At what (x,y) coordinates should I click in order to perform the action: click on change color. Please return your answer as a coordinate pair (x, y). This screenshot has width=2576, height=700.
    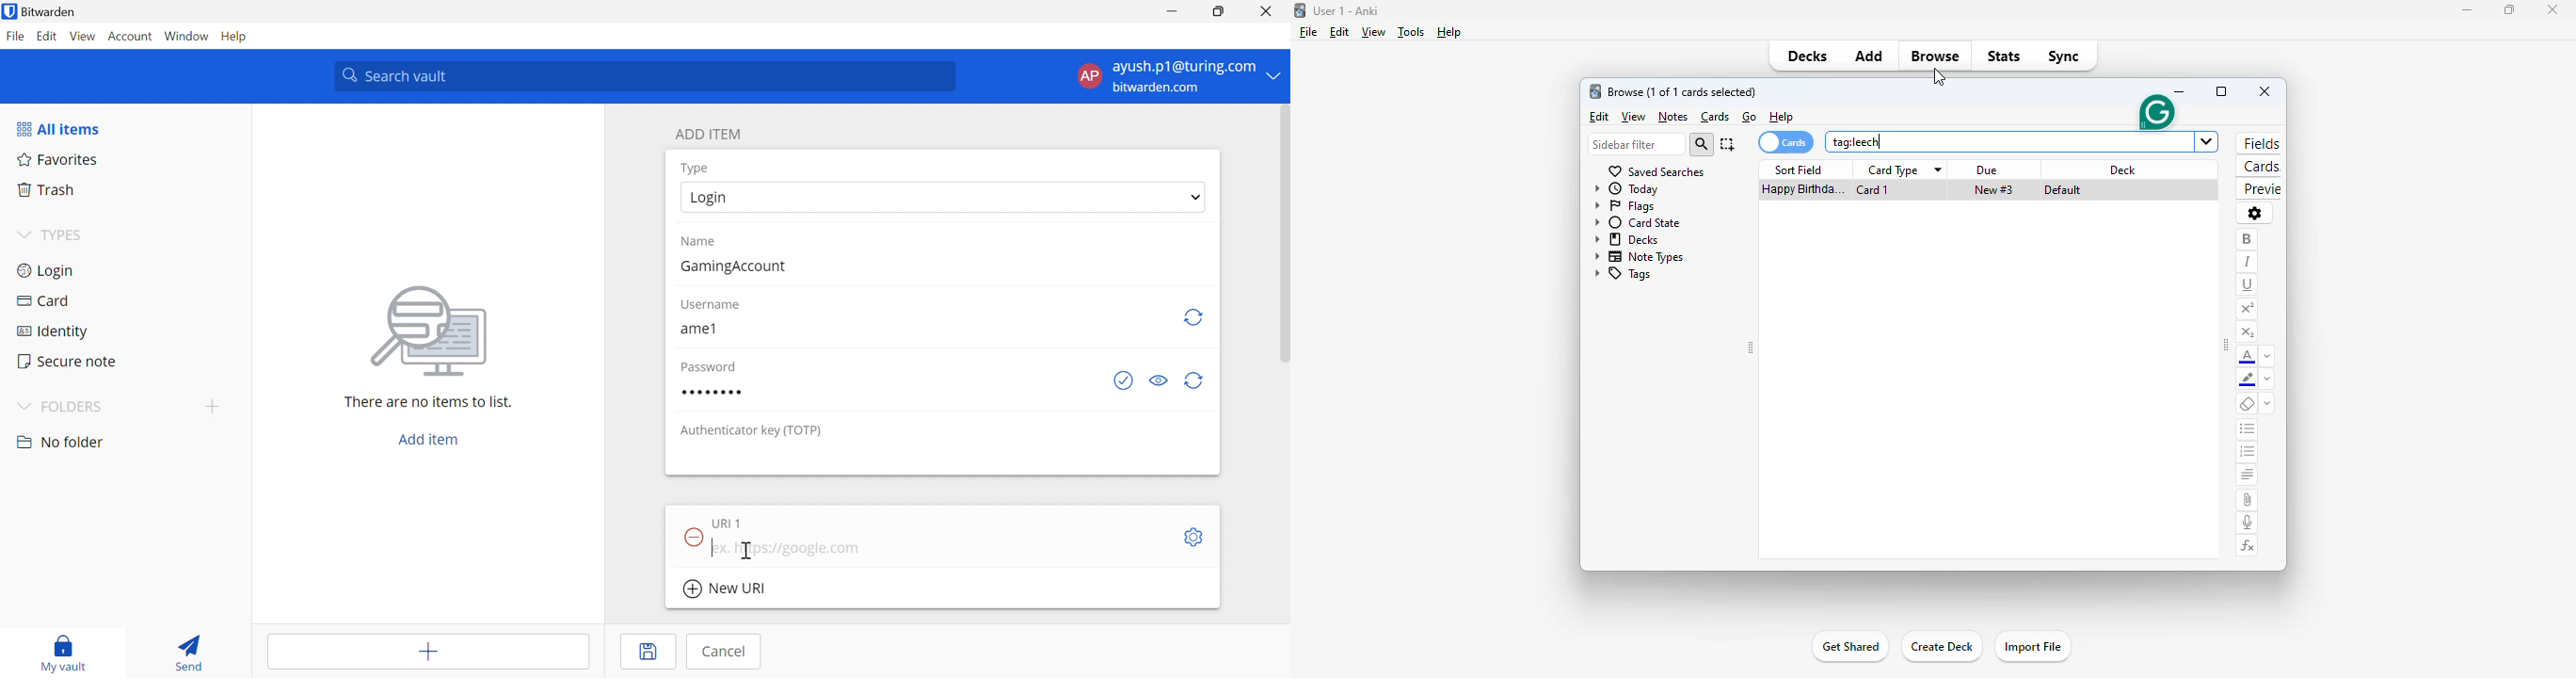
    Looking at the image, I should click on (2268, 355).